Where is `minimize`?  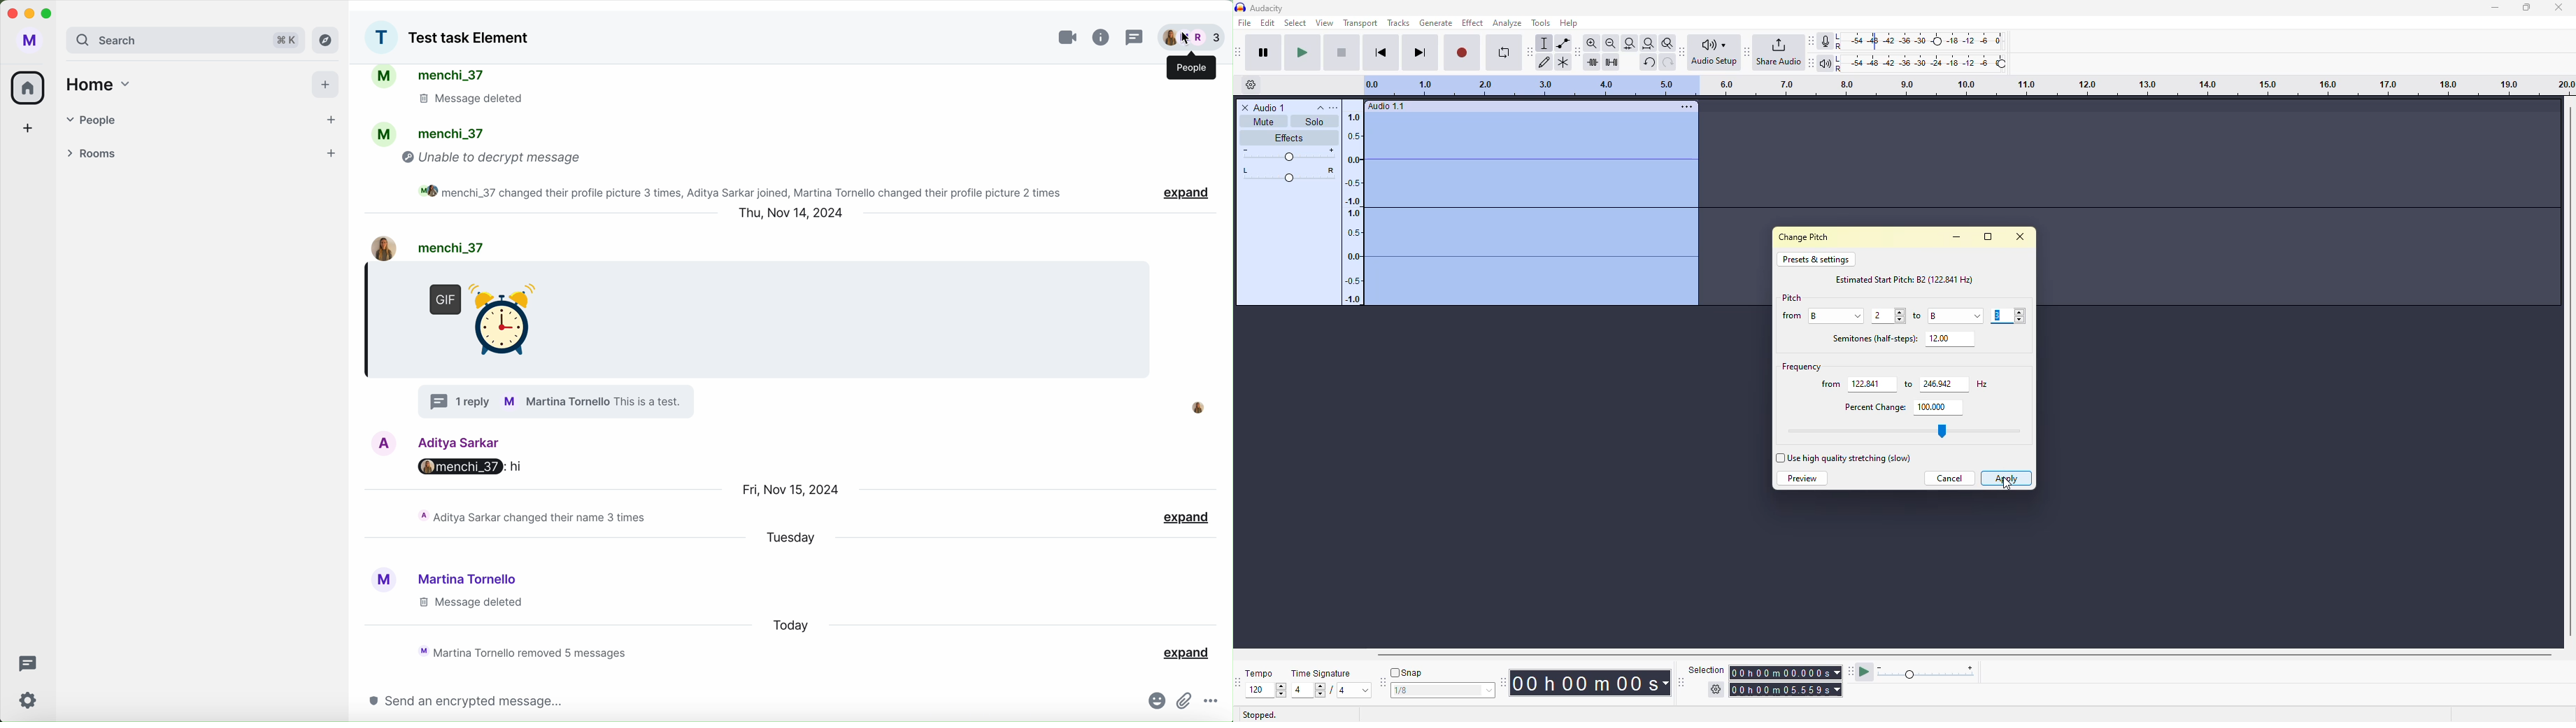
minimize is located at coordinates (2491, 8).